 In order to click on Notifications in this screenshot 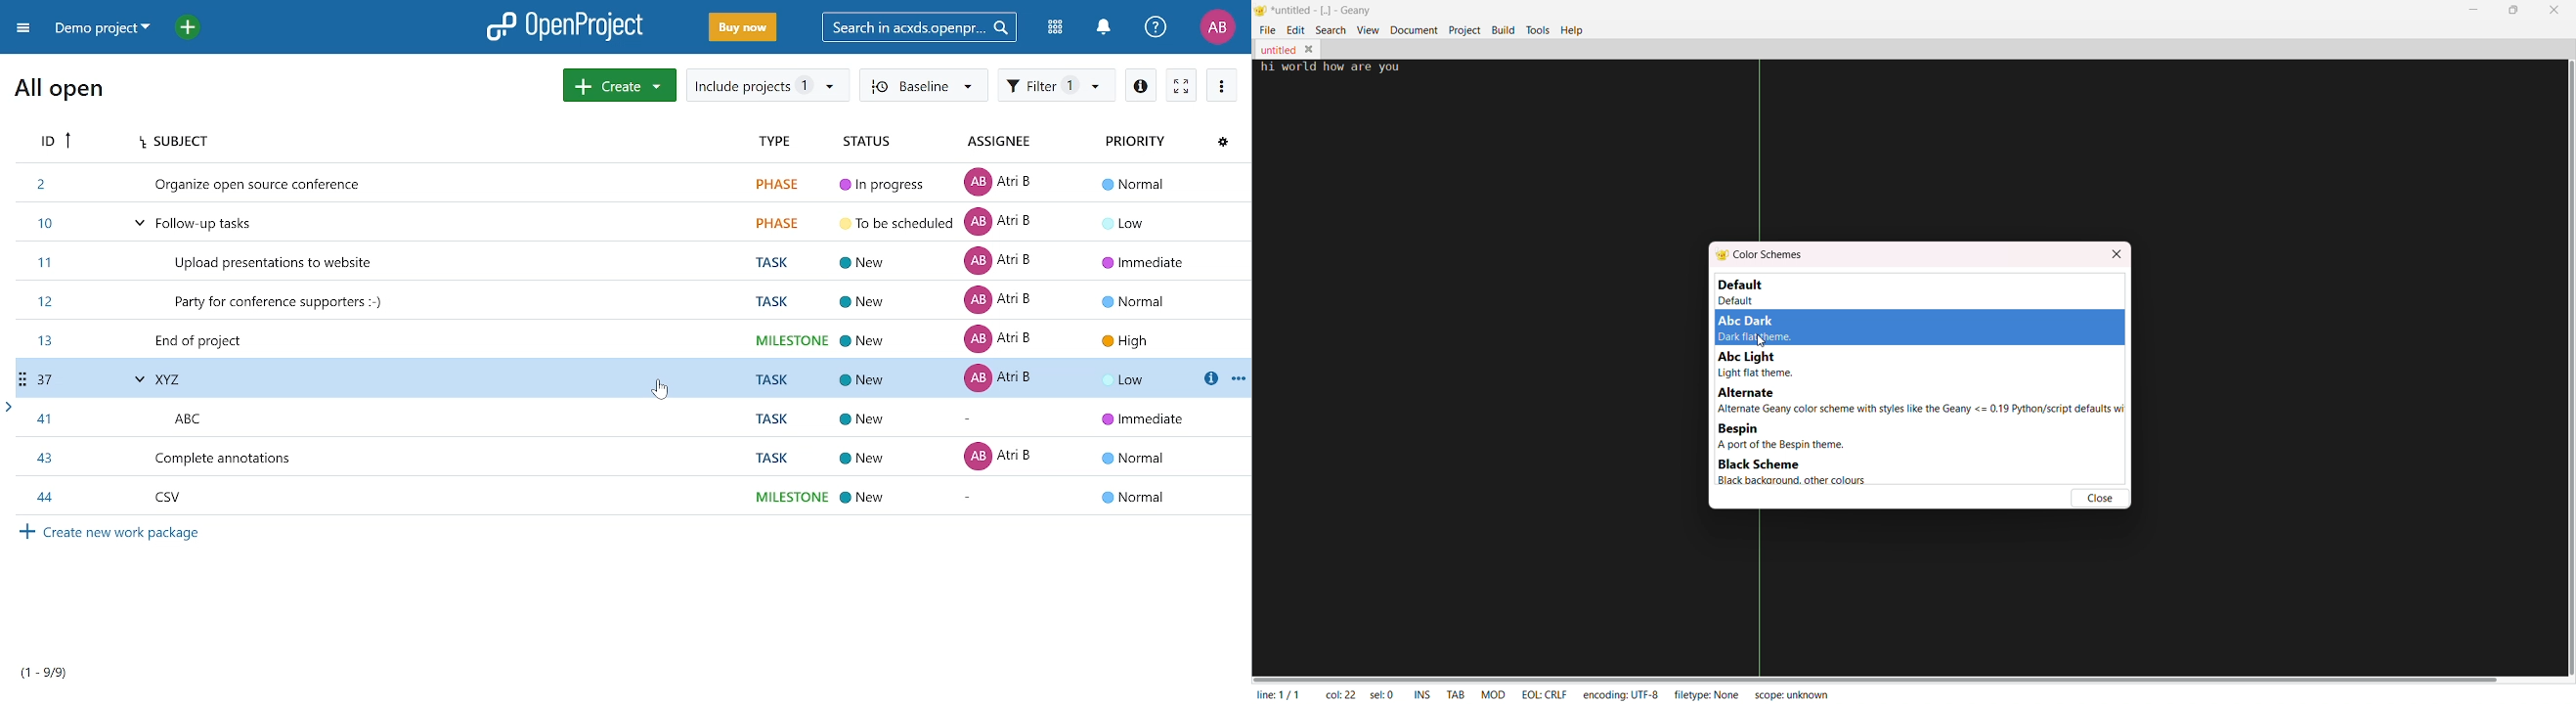, I will do `click(1105, 28)`.